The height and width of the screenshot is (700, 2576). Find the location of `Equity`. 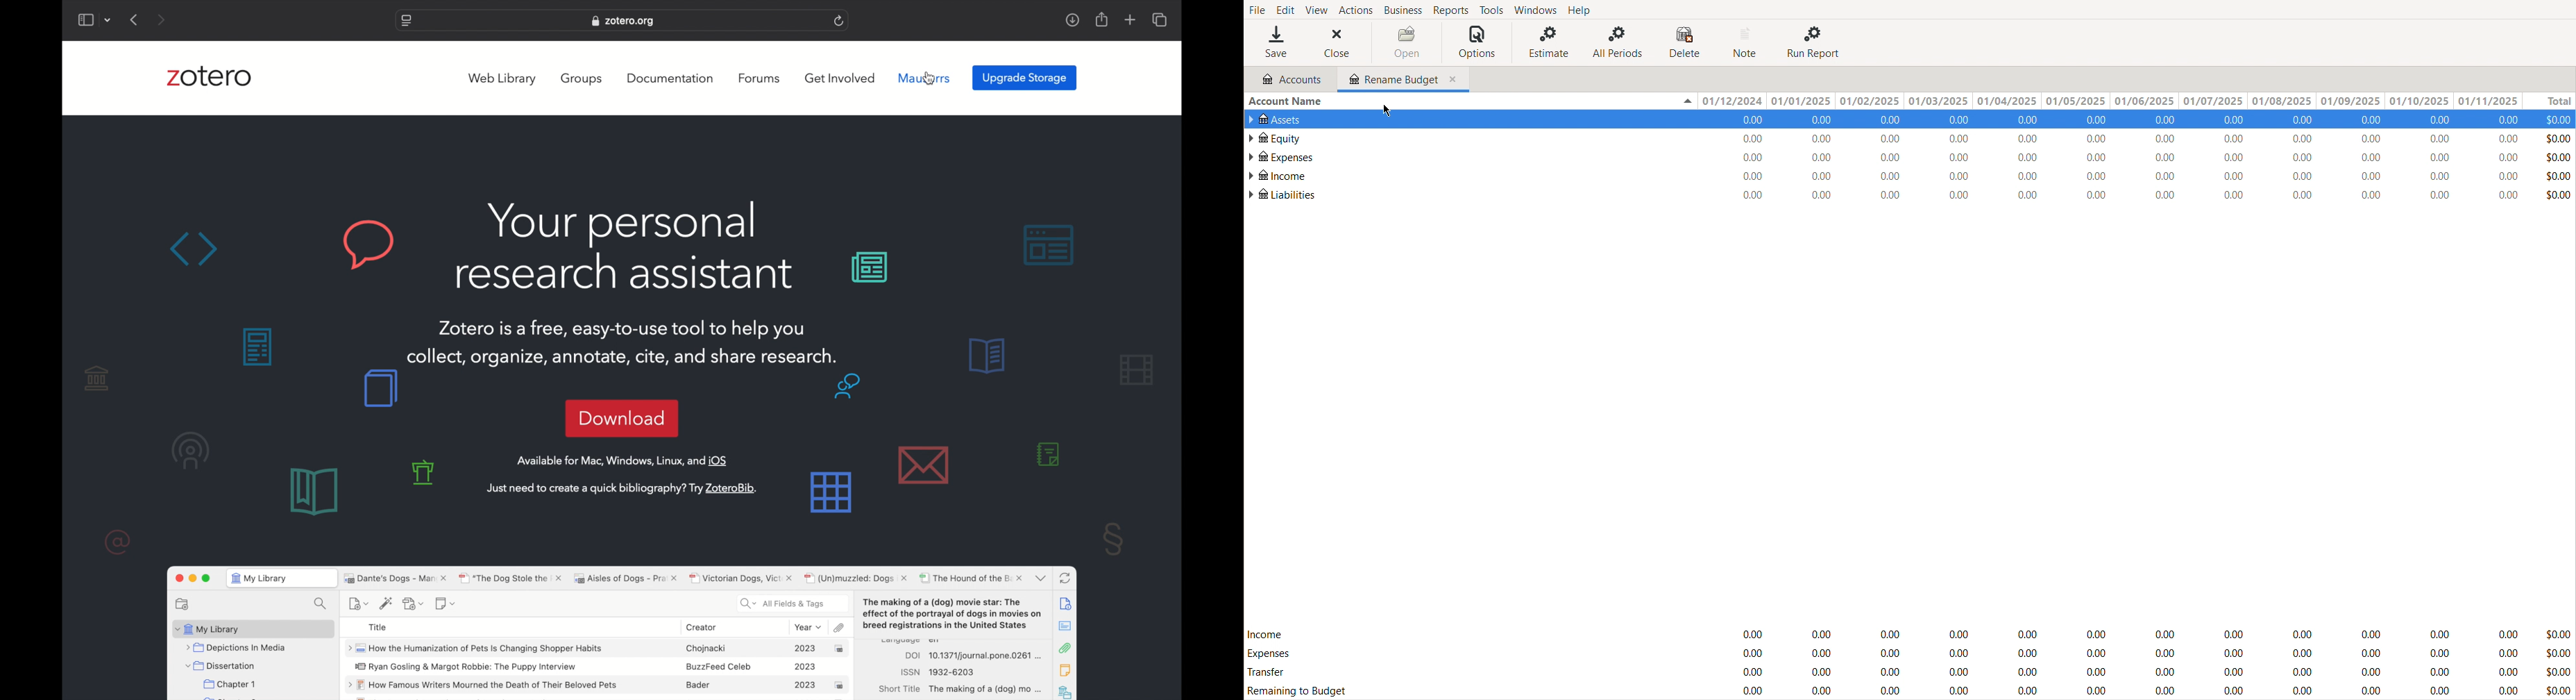

Equity is located at coordinates (1274, 137).